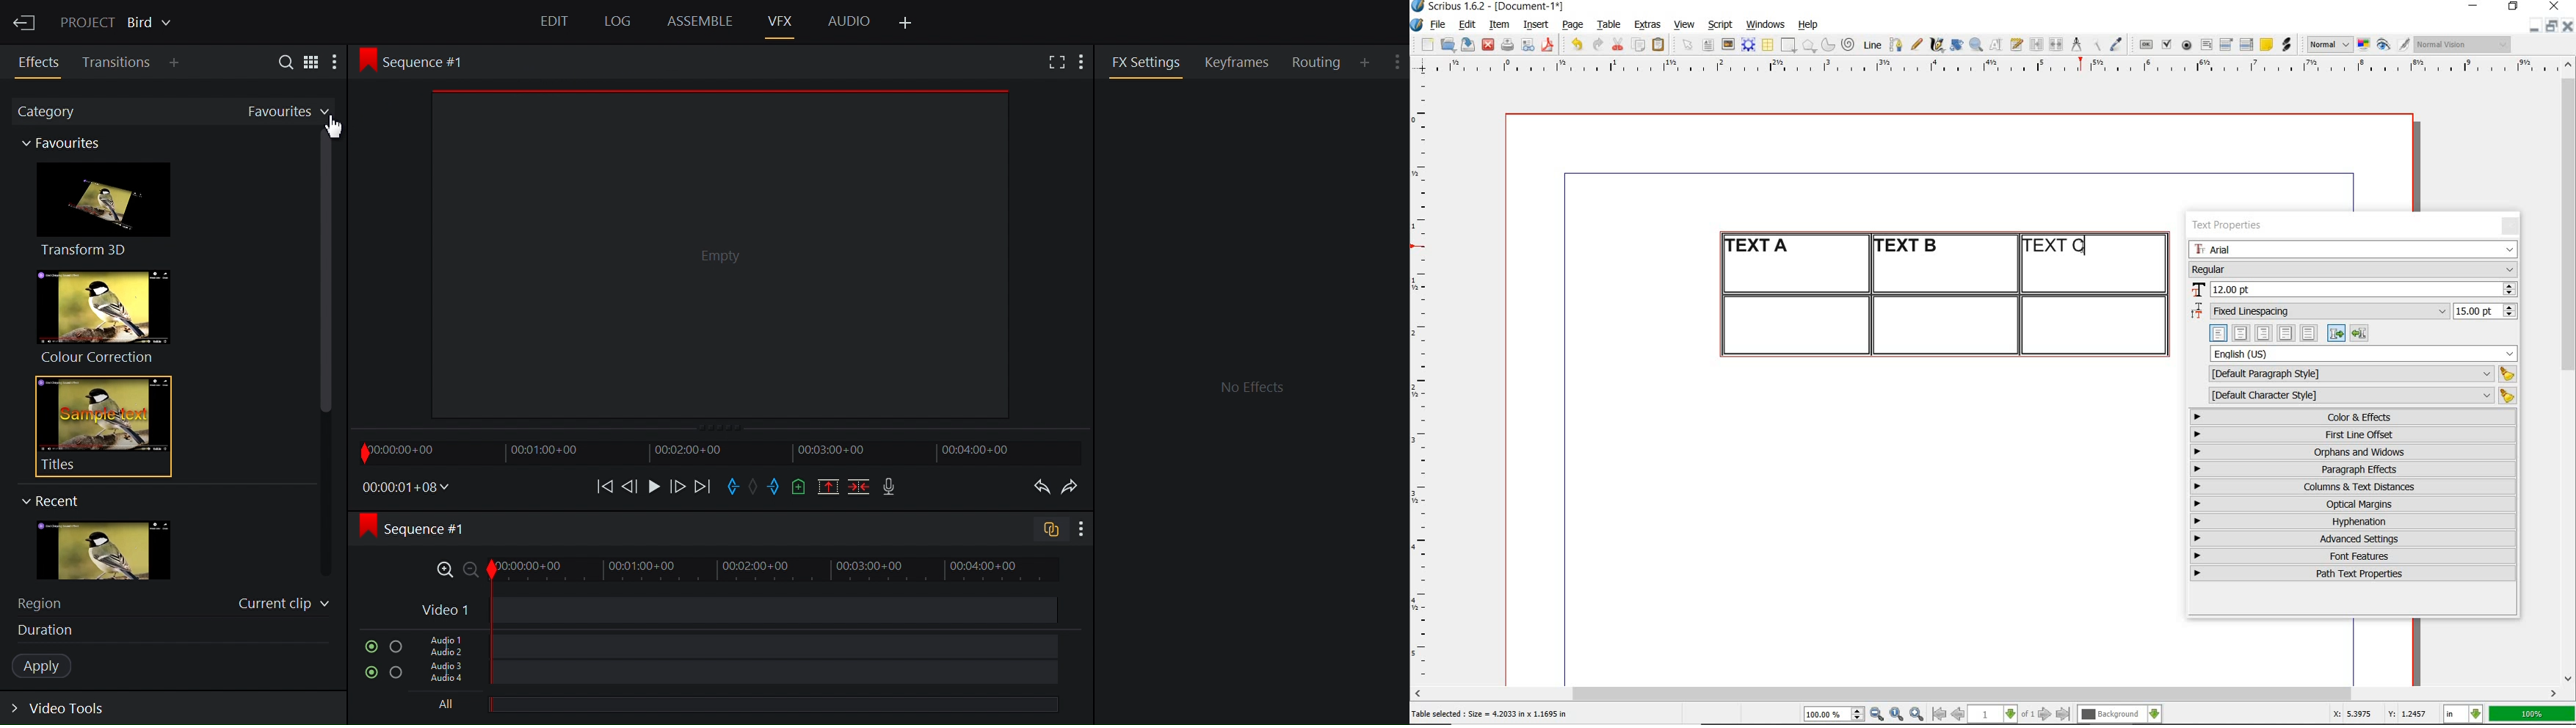 Image resolution: width=2576 pixels, height=728 pixels. I want to click on paragraph effects, so click(2352, 469).